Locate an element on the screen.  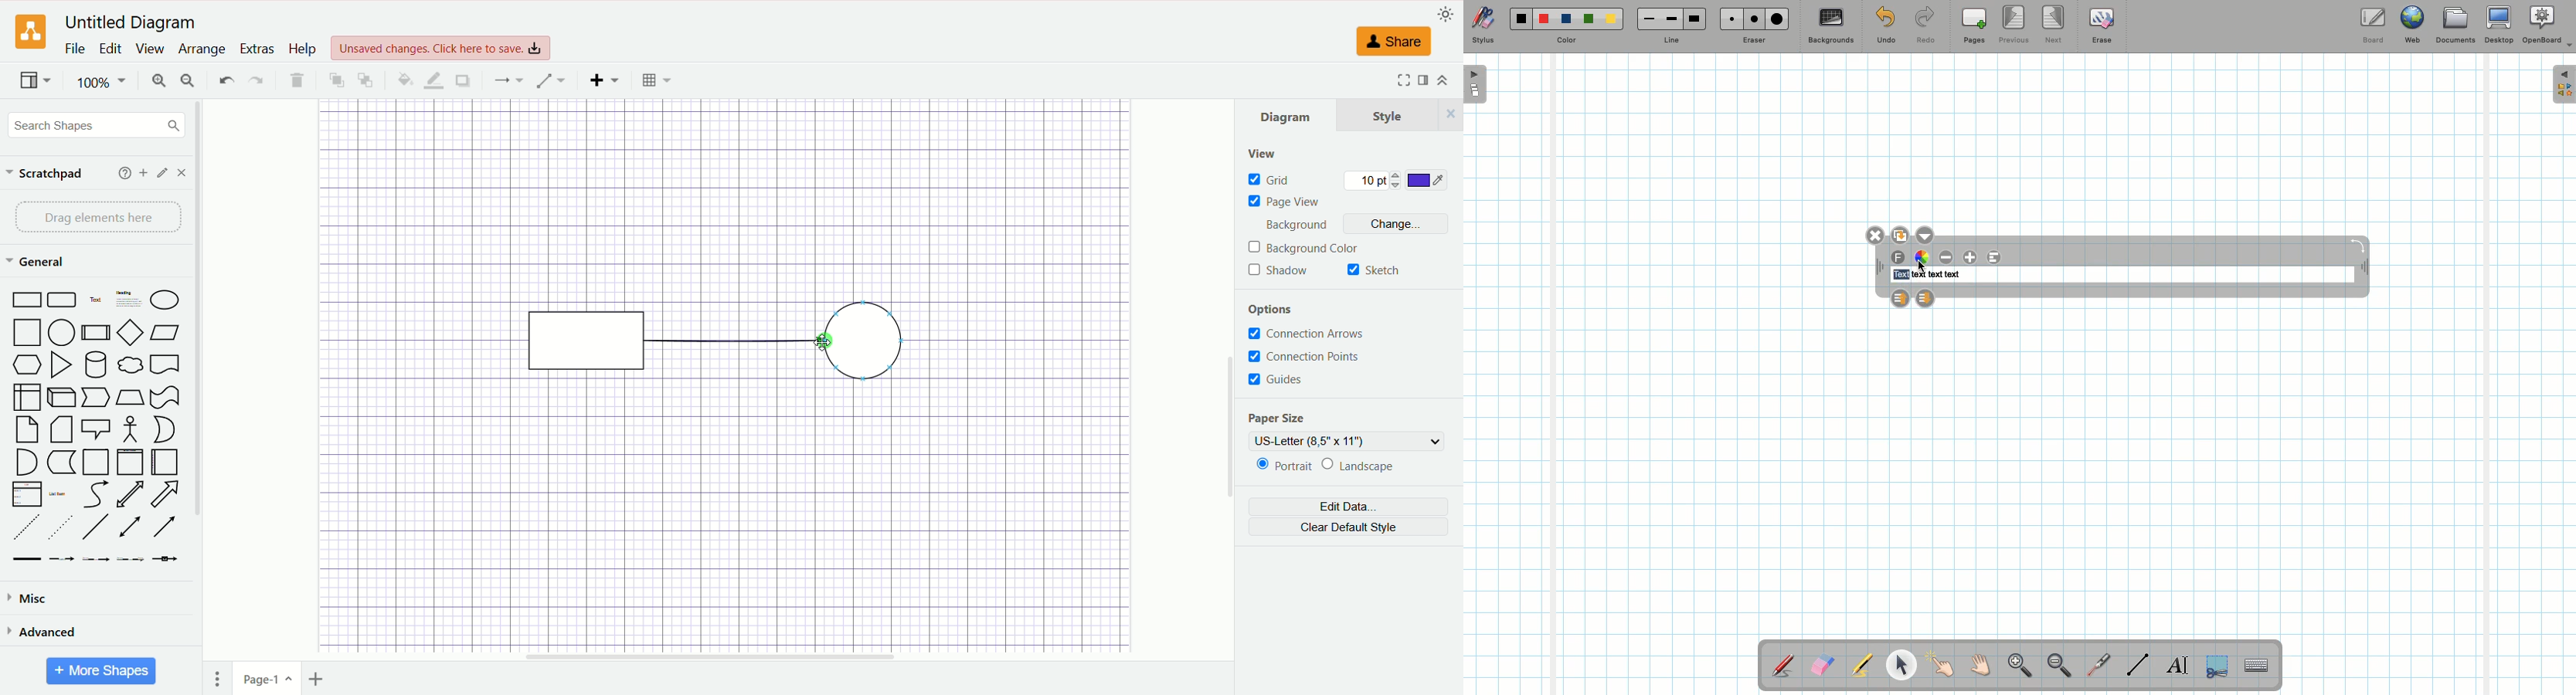
vertical scroll bar is located at coordinates (1230, 380).